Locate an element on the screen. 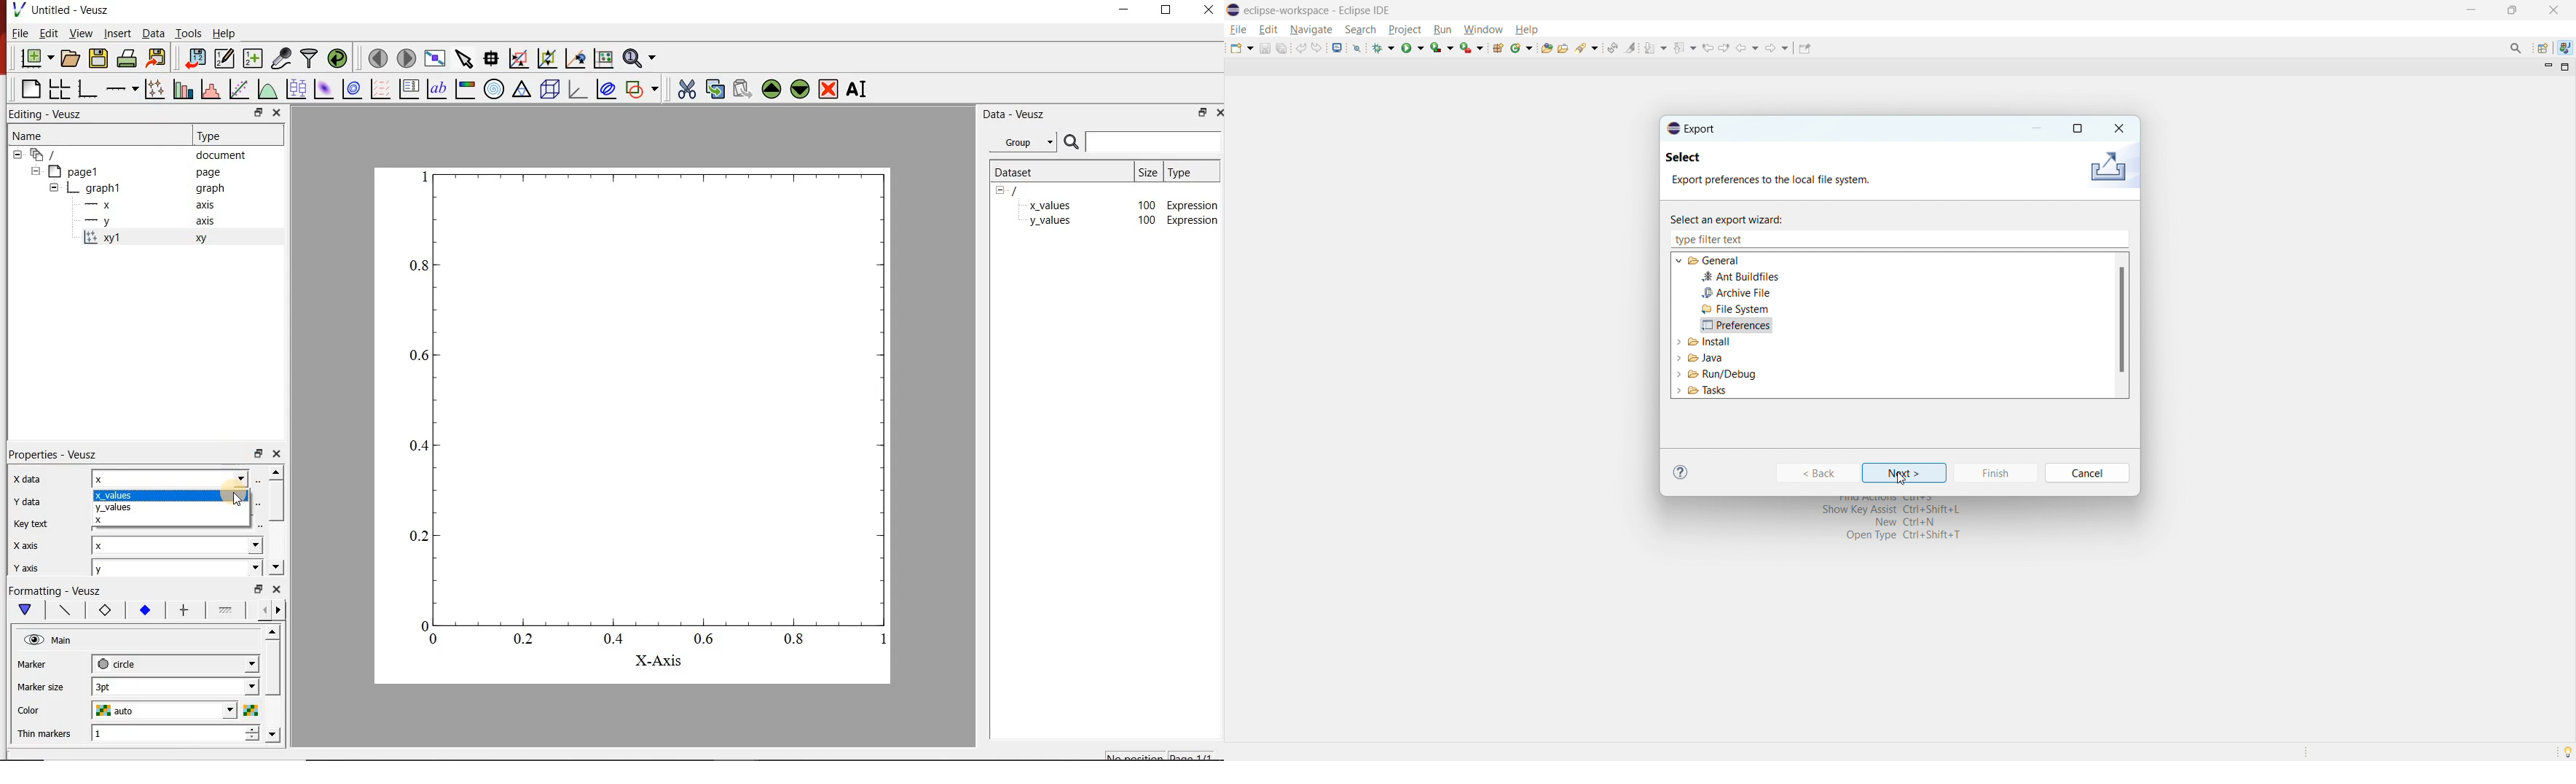  file is located at coordinates (21, 33).